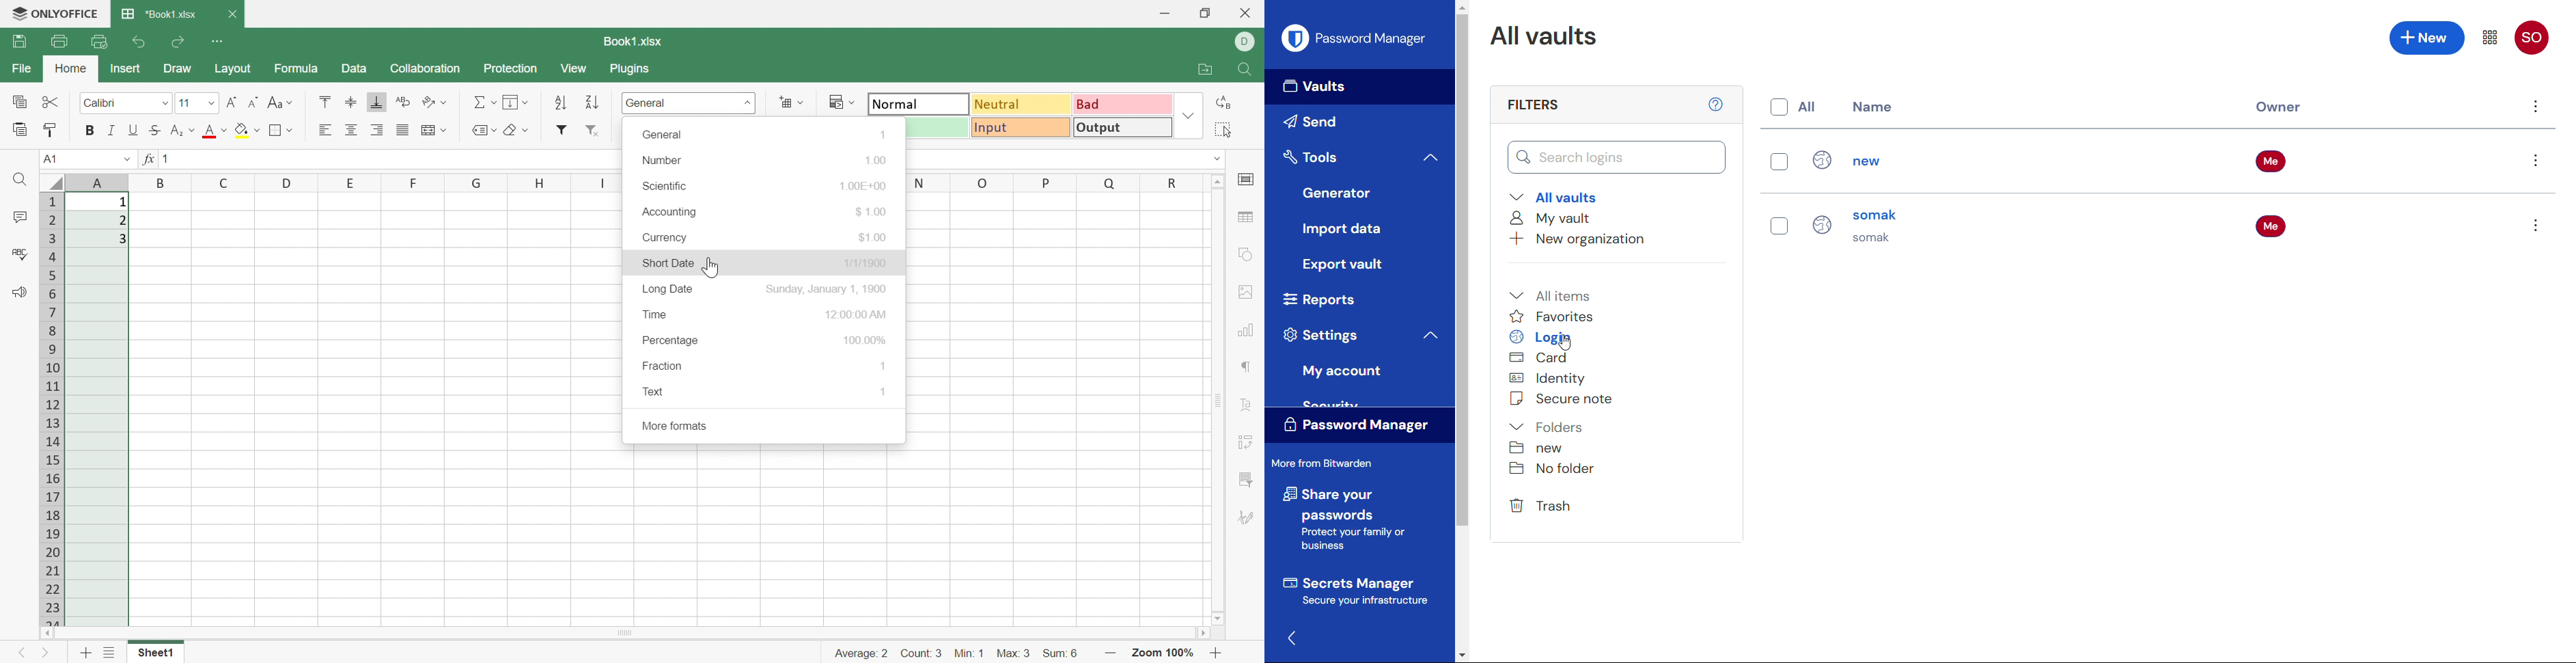  Describe the element at coordinates (1546, 428) in the screenshot. I see `Folders ` at that location.